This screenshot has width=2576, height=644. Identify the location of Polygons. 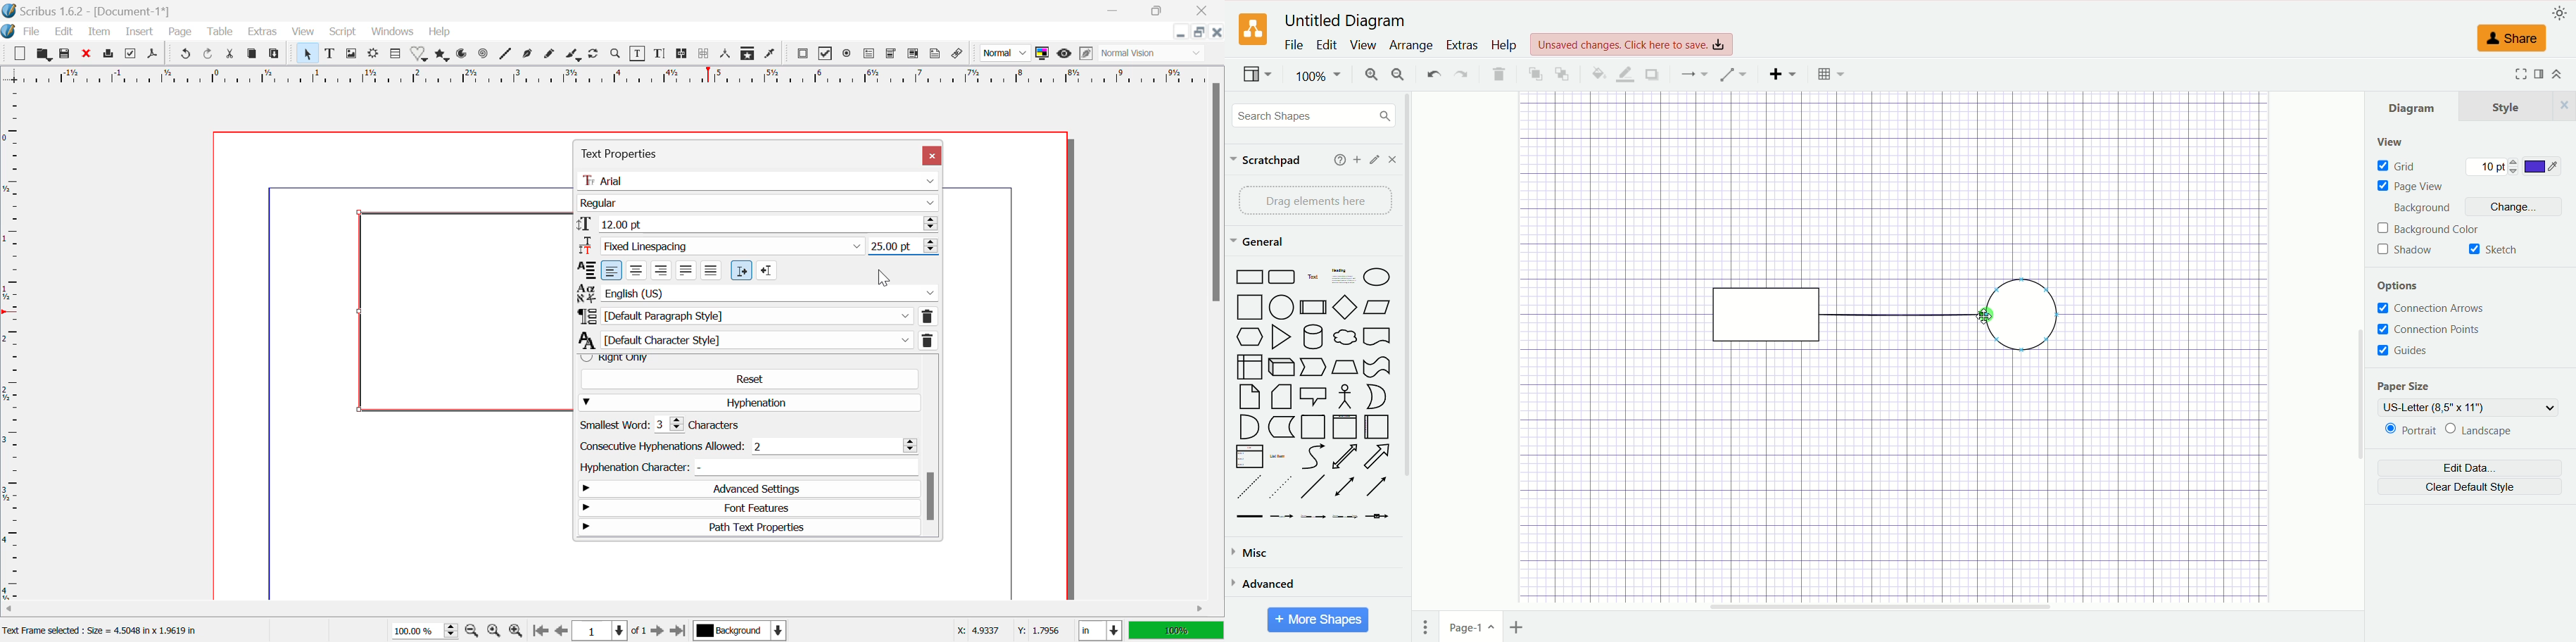
(442, 56).